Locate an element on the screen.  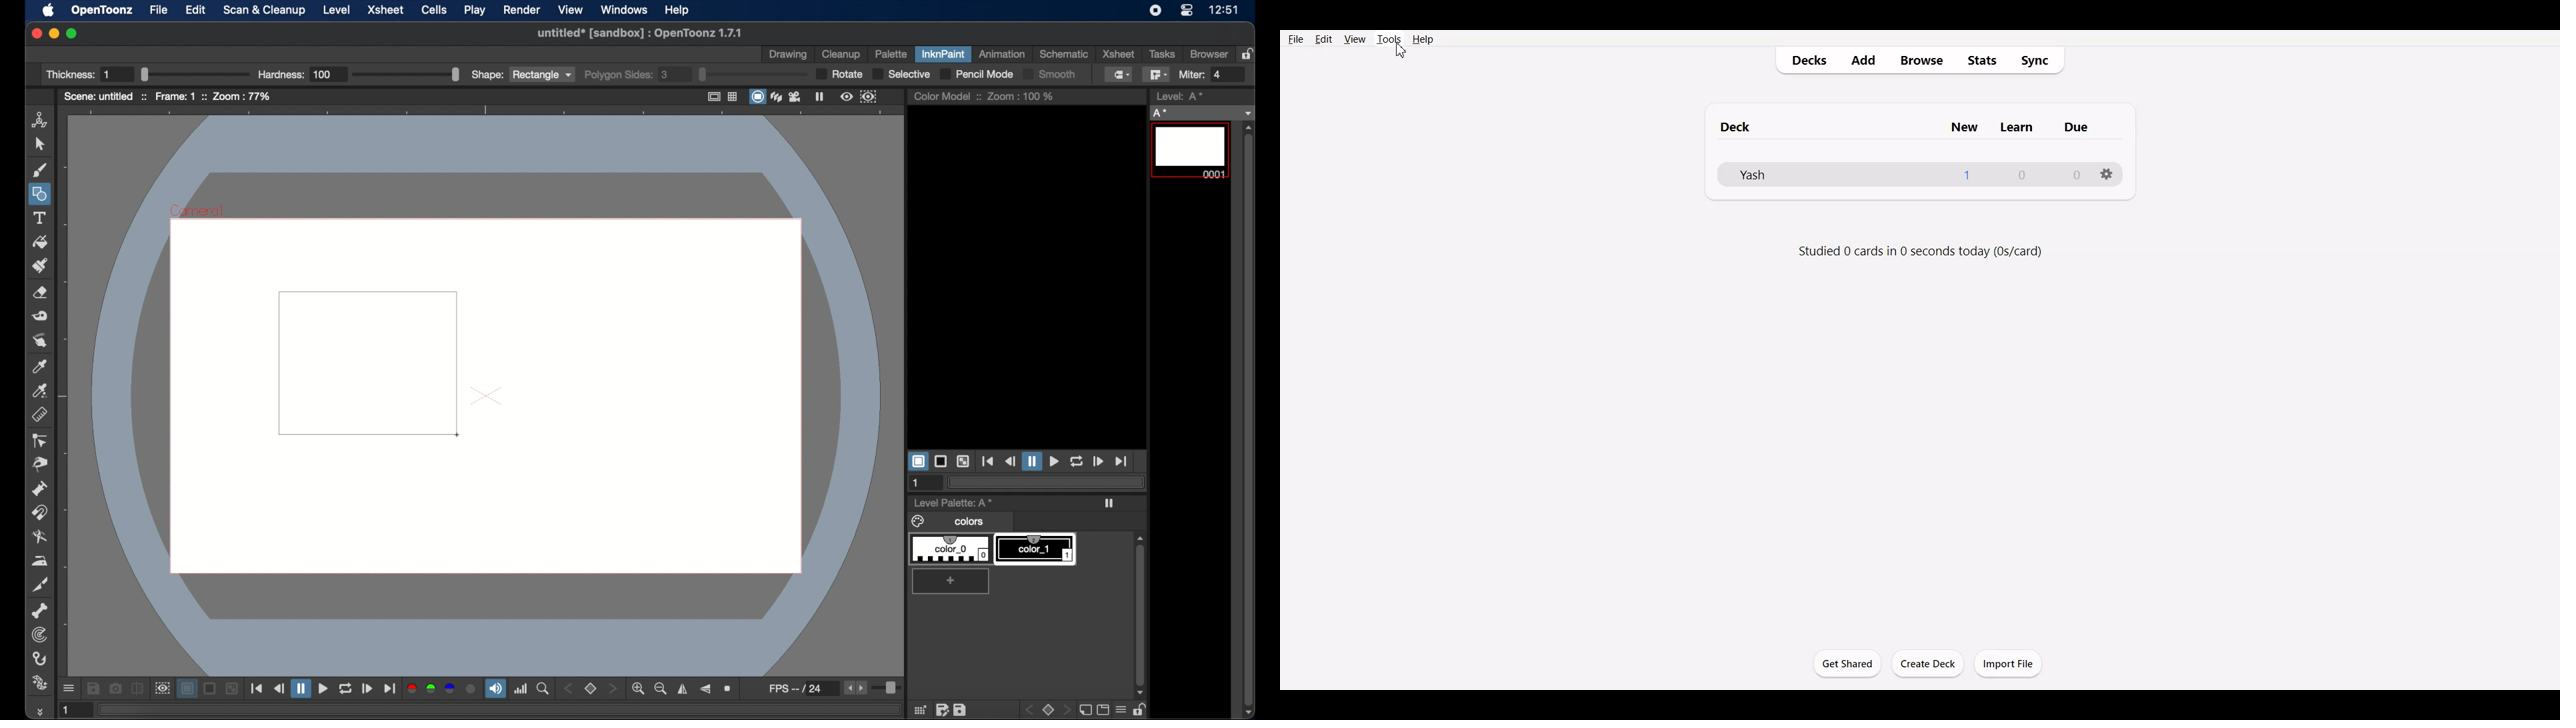
tape tool is located at coordinates (40, 316).